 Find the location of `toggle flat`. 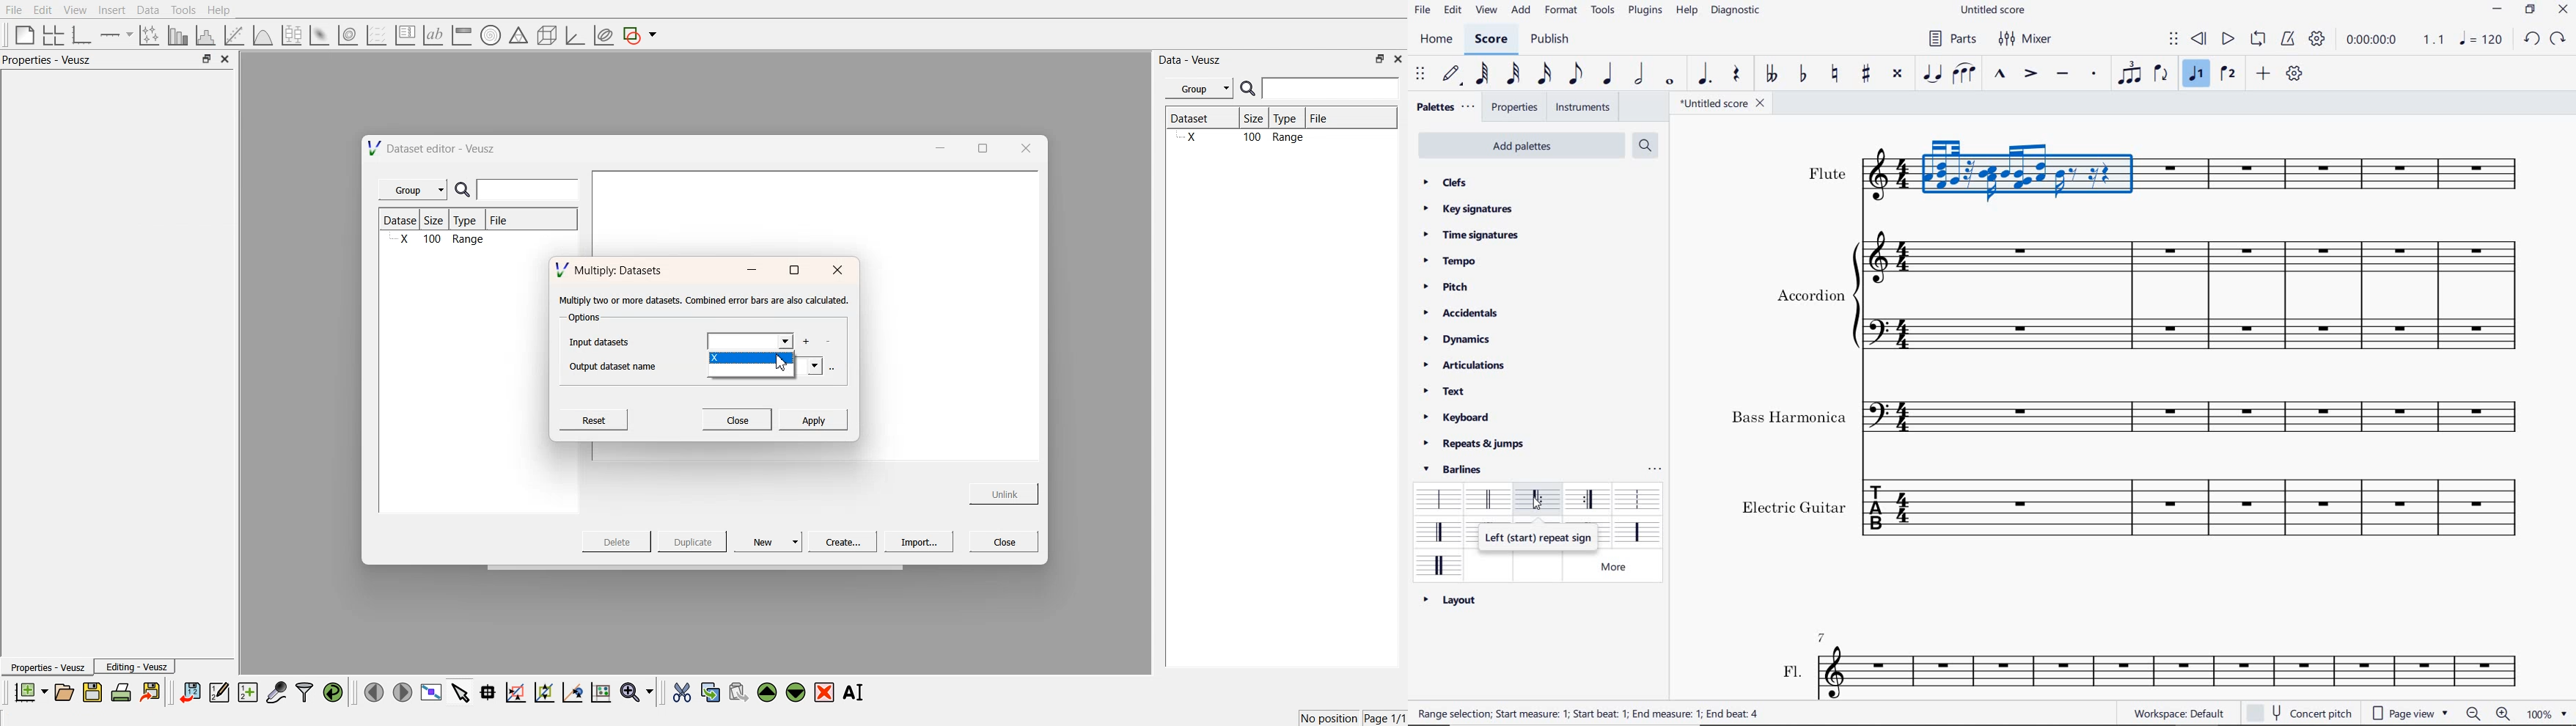

toggle flat is located at coordinates (1803, 74).